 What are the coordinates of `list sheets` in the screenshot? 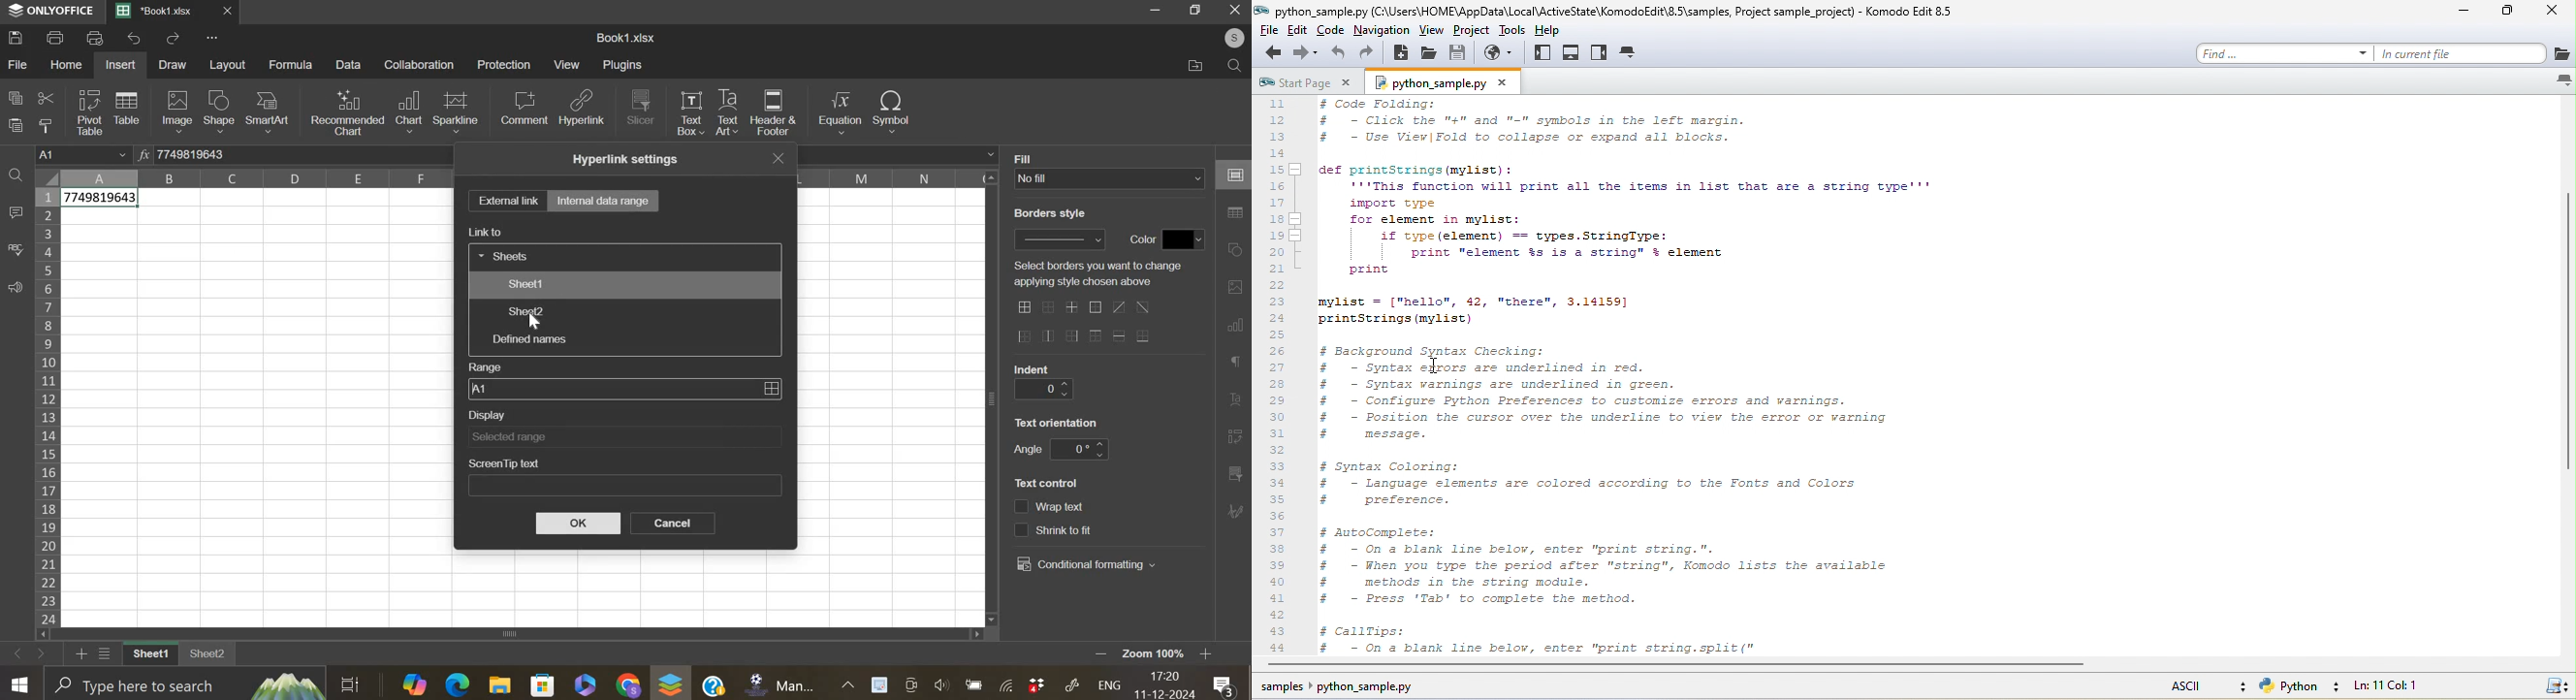 It's located at (108, 655).